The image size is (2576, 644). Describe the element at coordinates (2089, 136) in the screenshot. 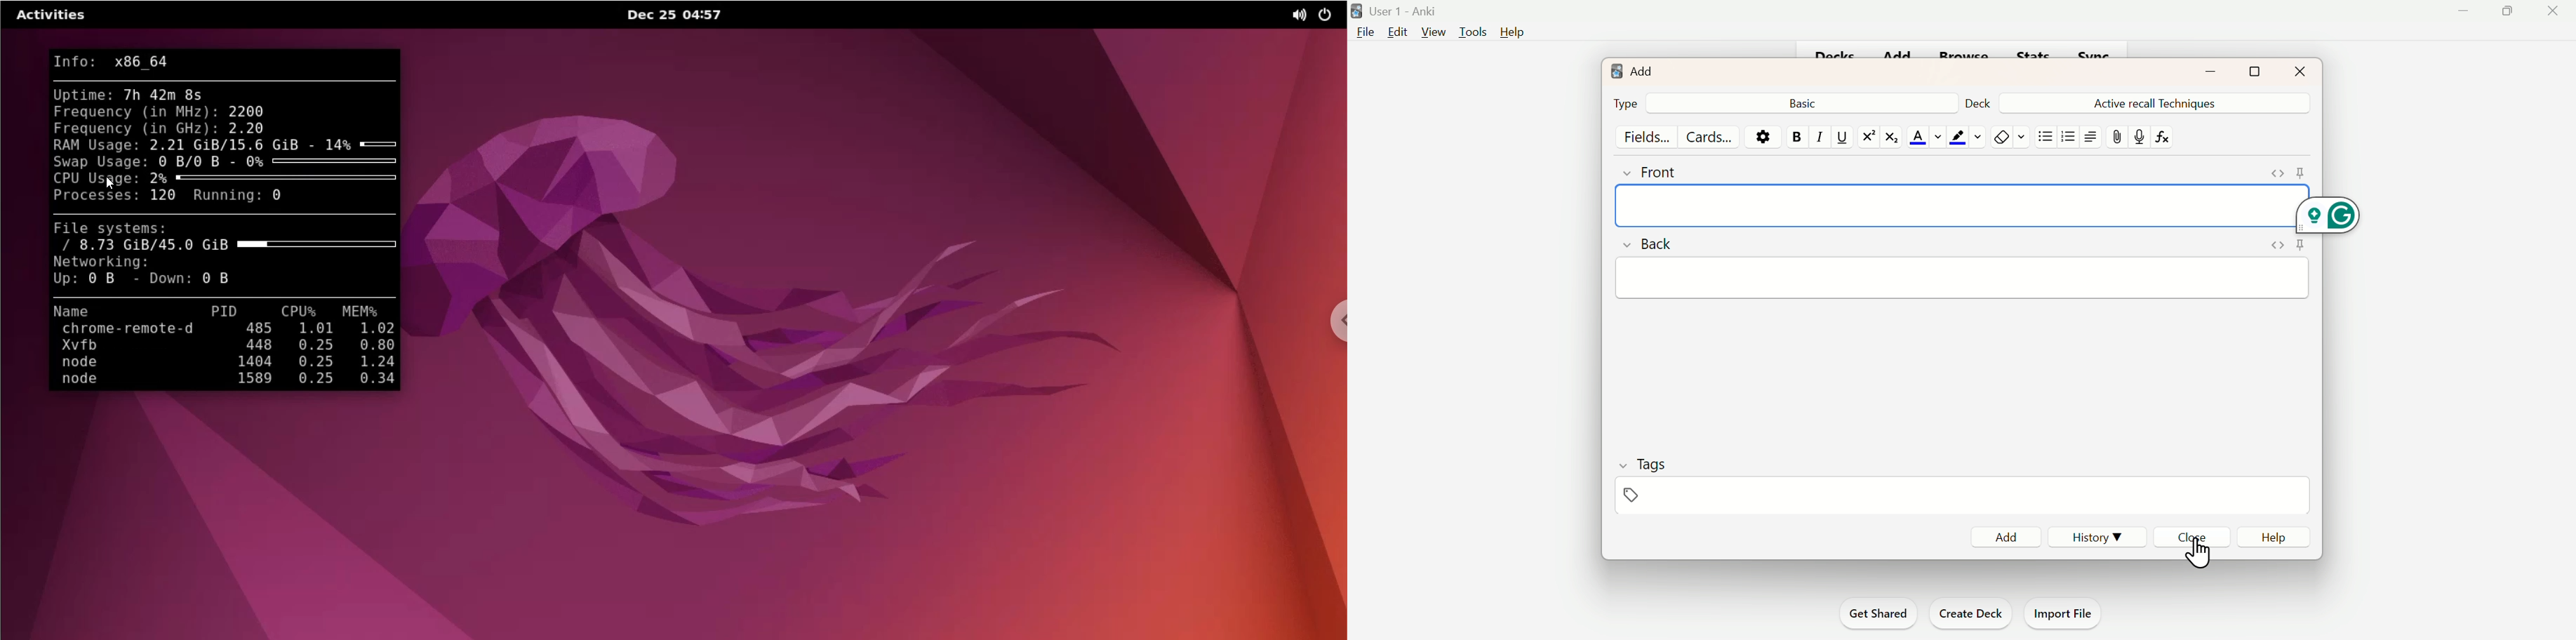

I see `Text Alignment` at that location.